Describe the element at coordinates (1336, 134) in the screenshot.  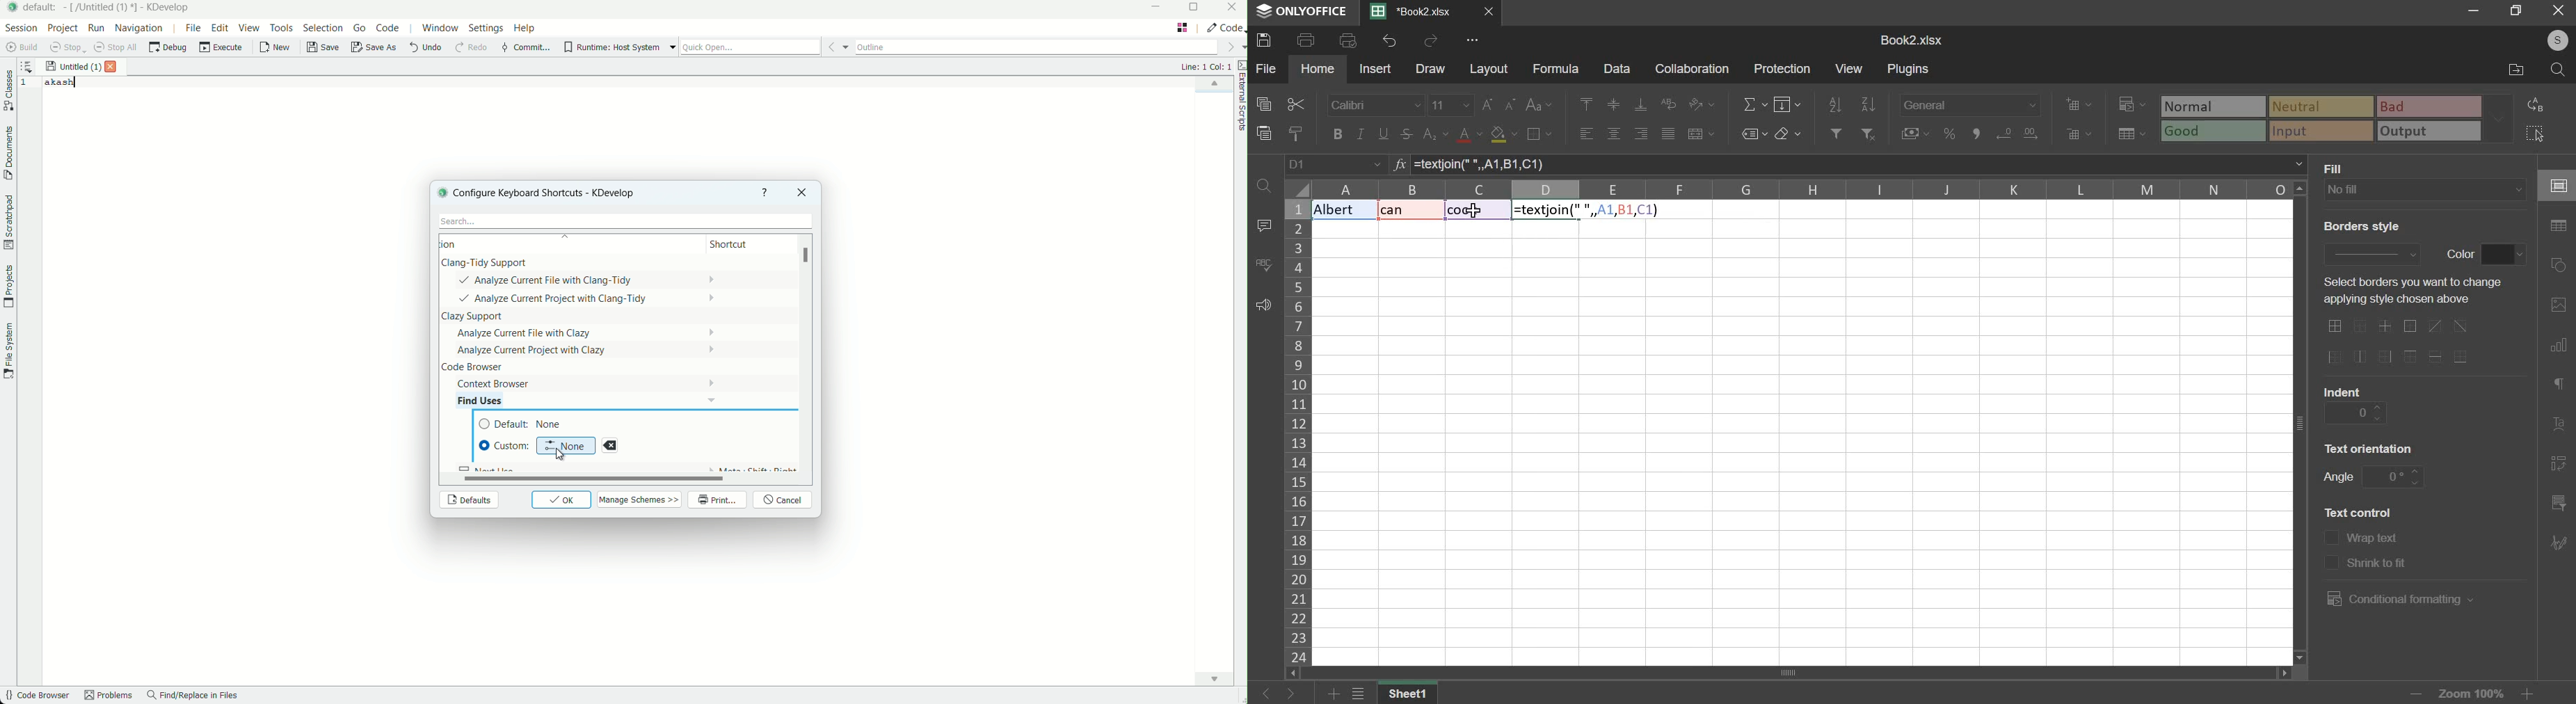
I see `bold` at that location.